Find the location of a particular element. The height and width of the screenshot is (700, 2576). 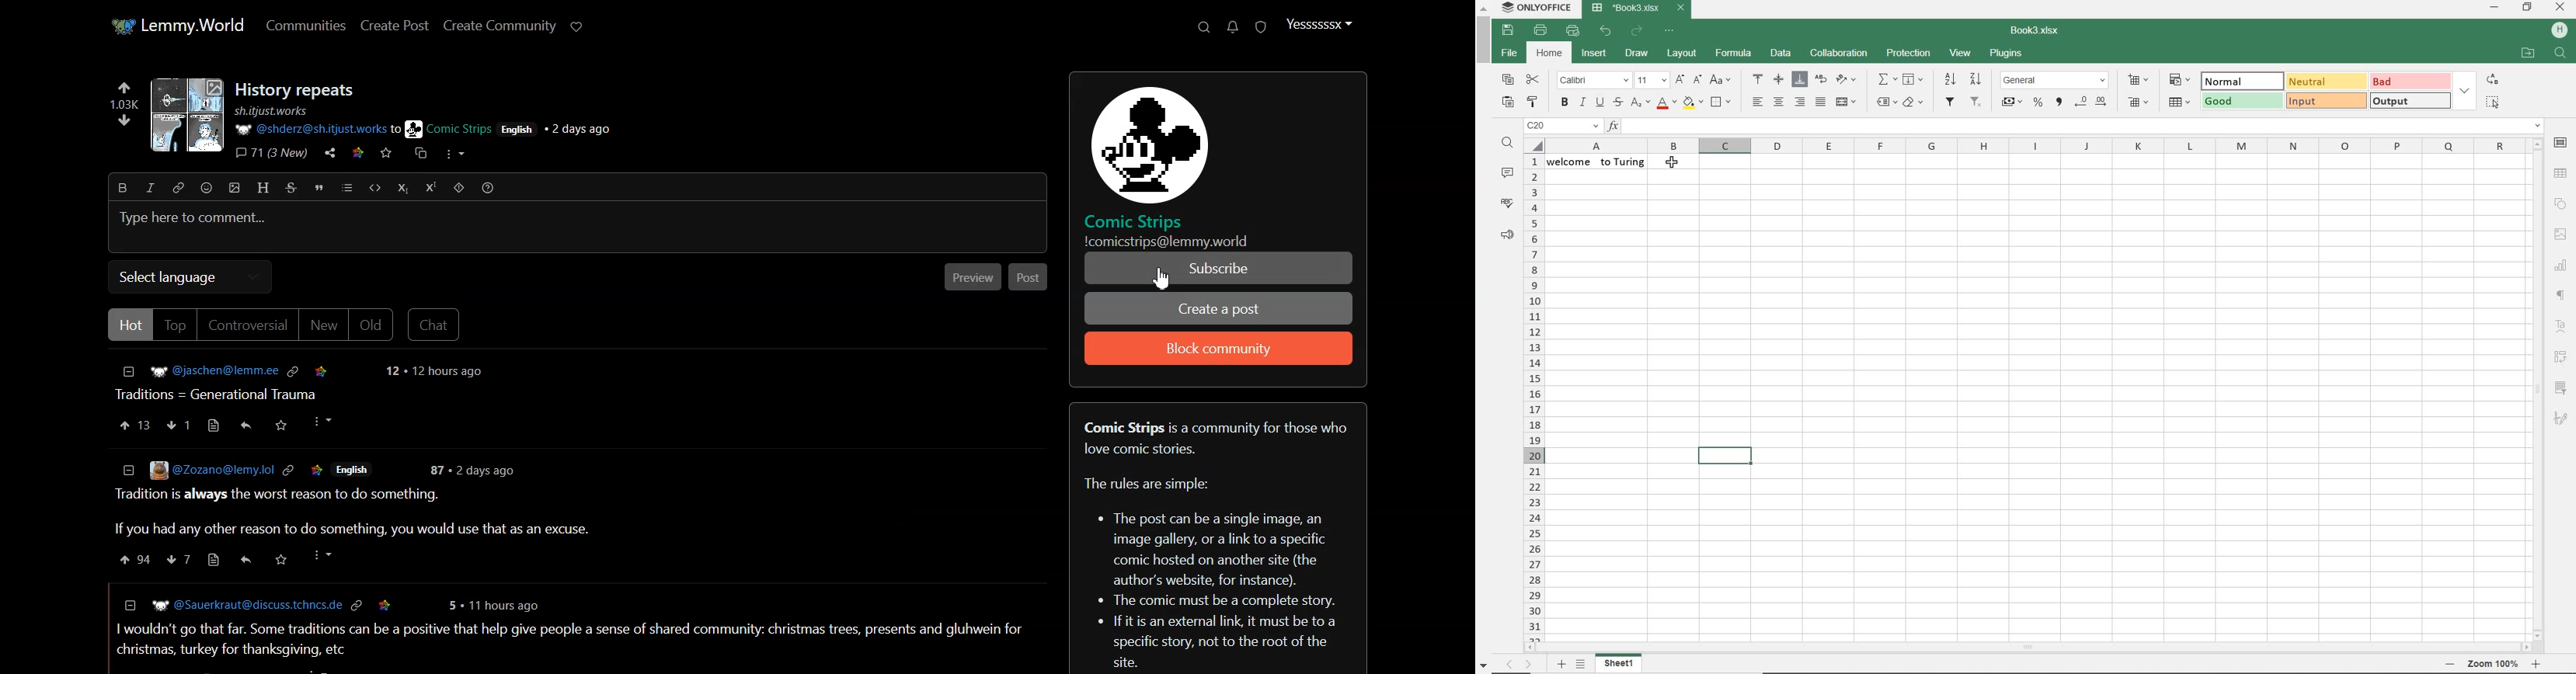

Share is located at coordinates (242, 559).